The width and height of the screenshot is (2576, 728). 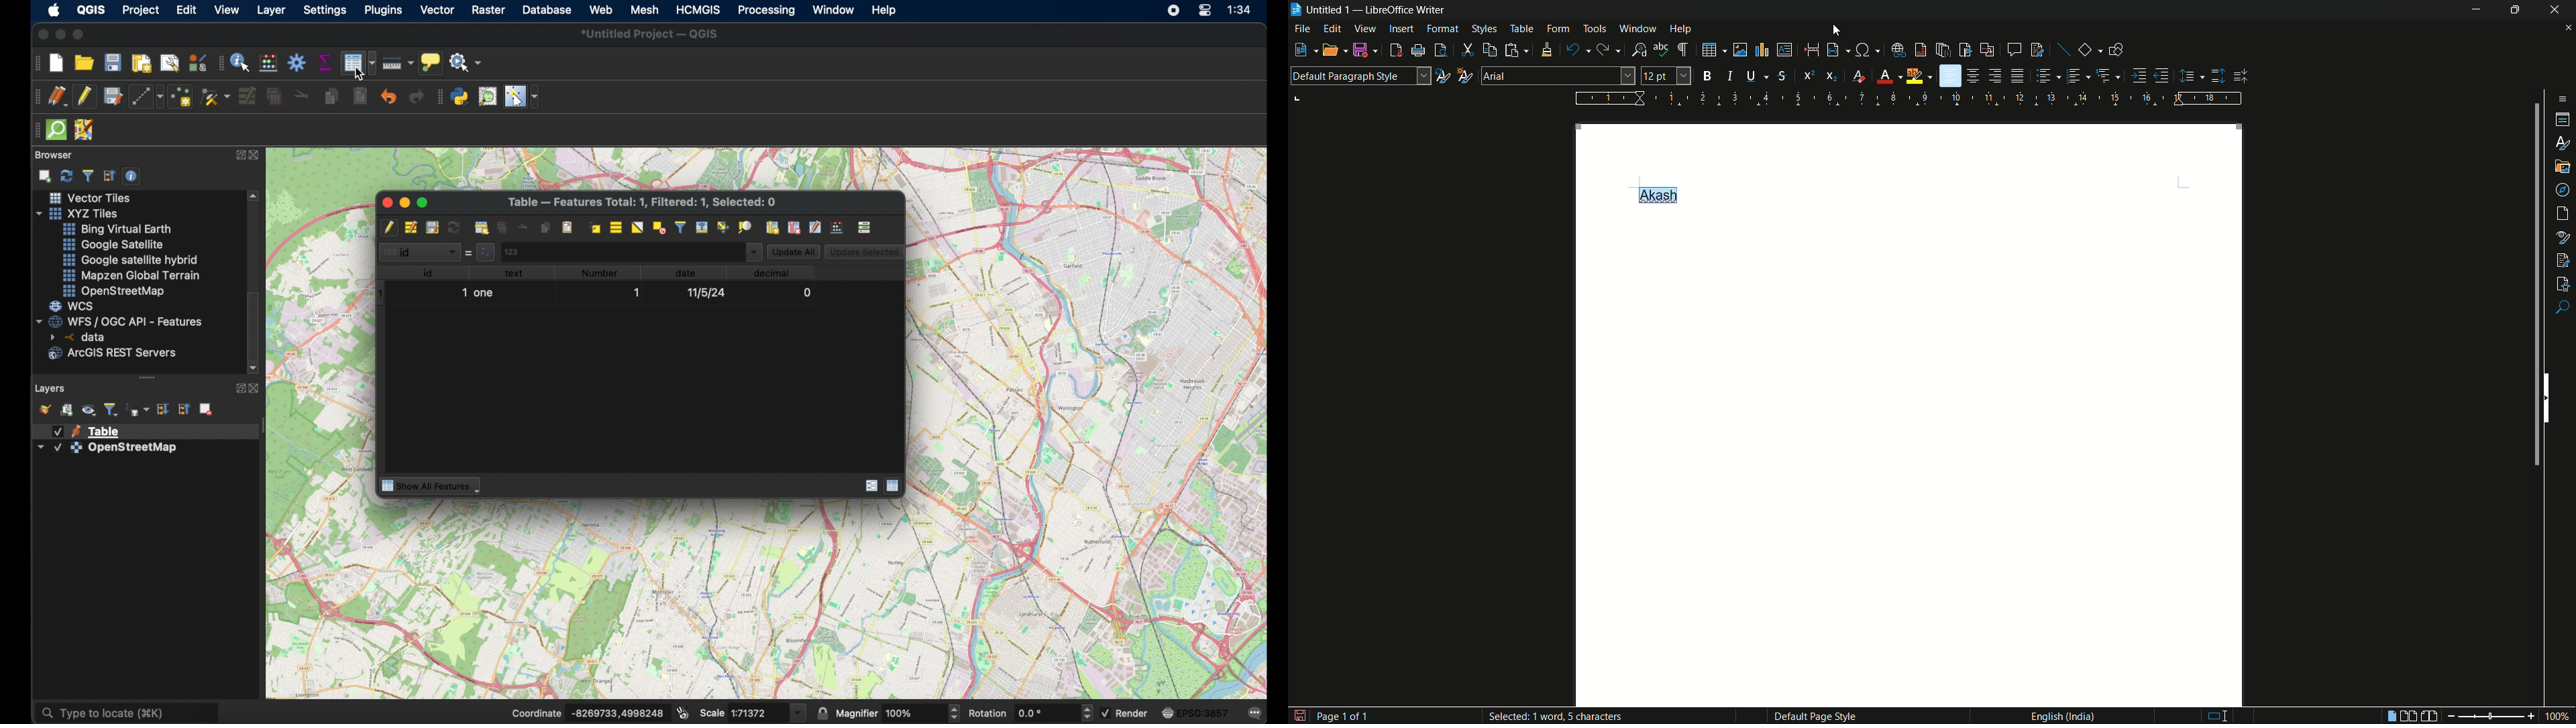 What do you see at coordinates (1915, 76) in the screenshot?
I see `character highlighting color` at bounding box center [1915, 76].